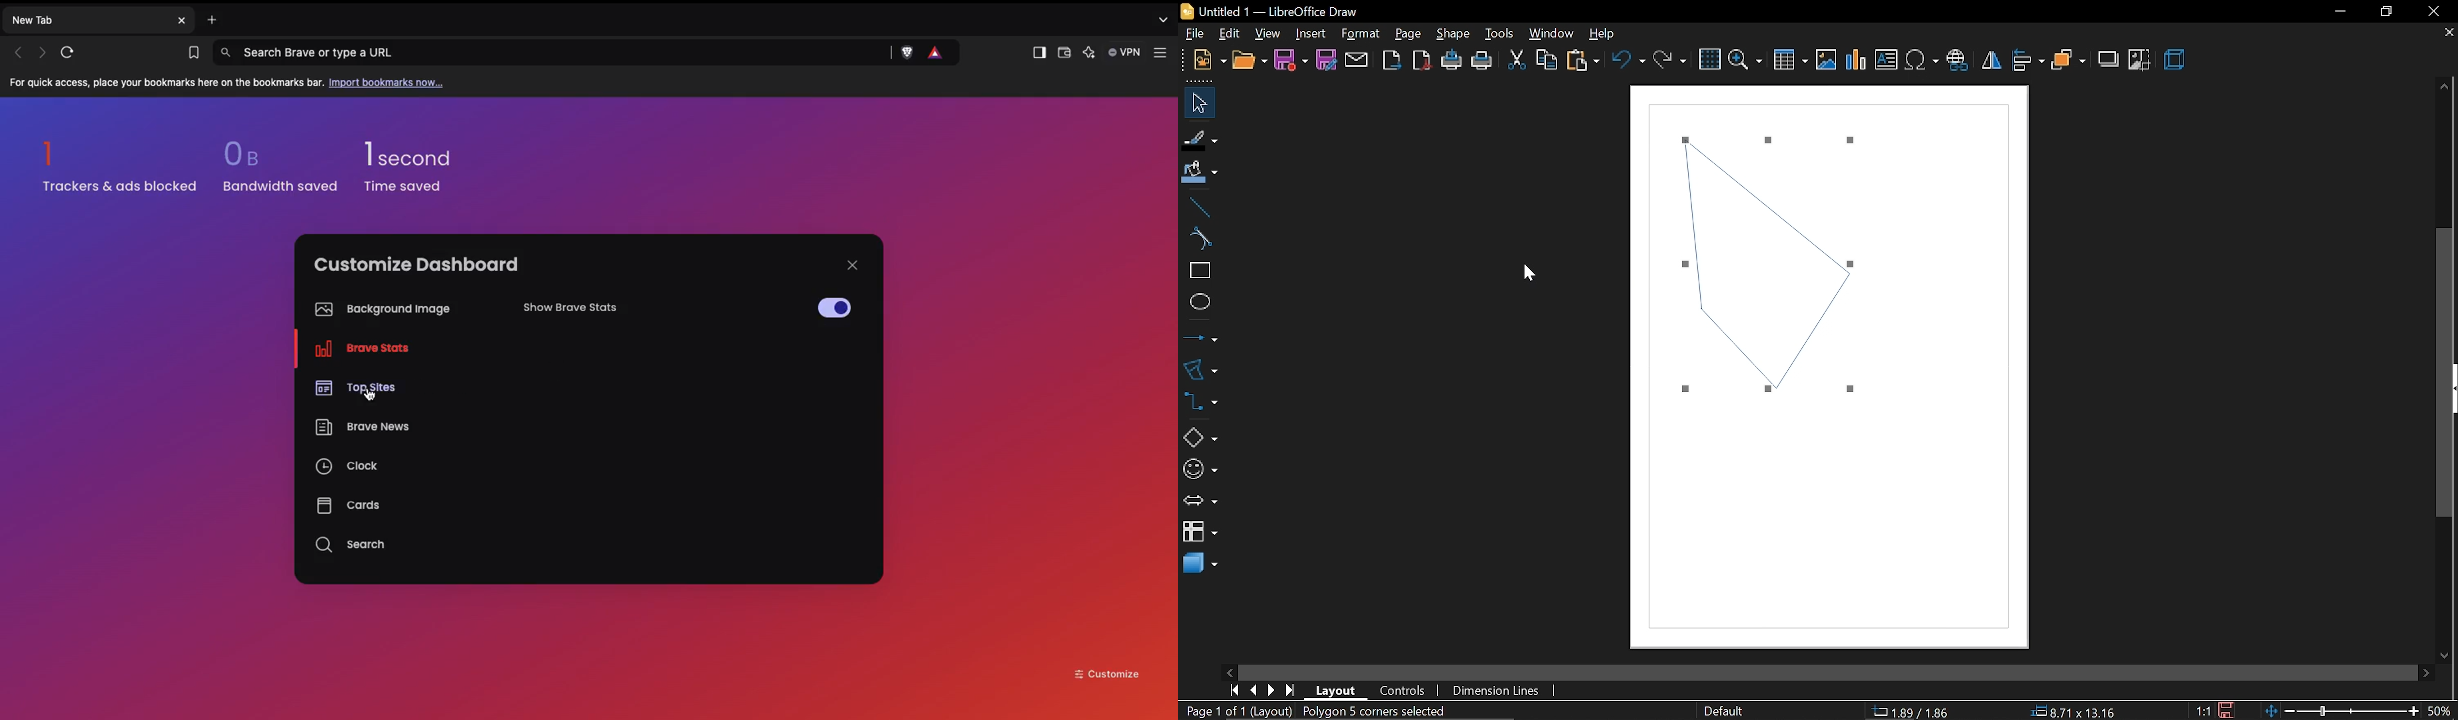  Describe the element at coordinates (2445, 34) in the screenshot. I see `close current tab` at that location.